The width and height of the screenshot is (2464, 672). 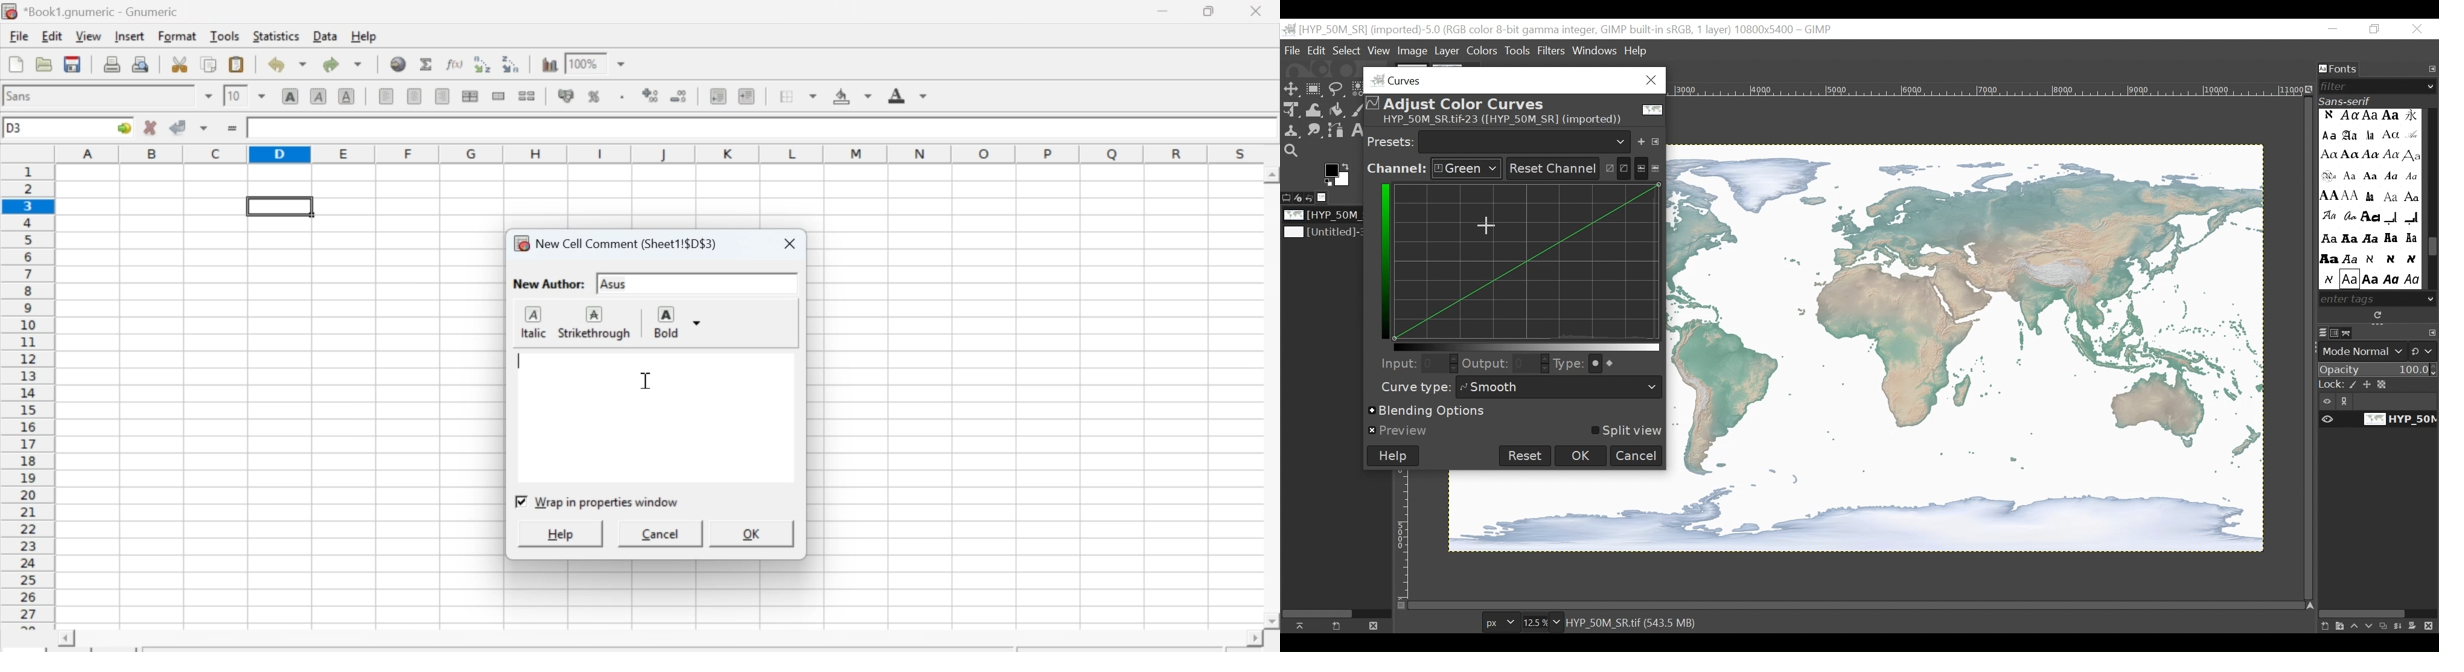 What do you see at coordinates (2373, 86) in the screenshot?
I see `Filter` at bounding box center [2373, 86].